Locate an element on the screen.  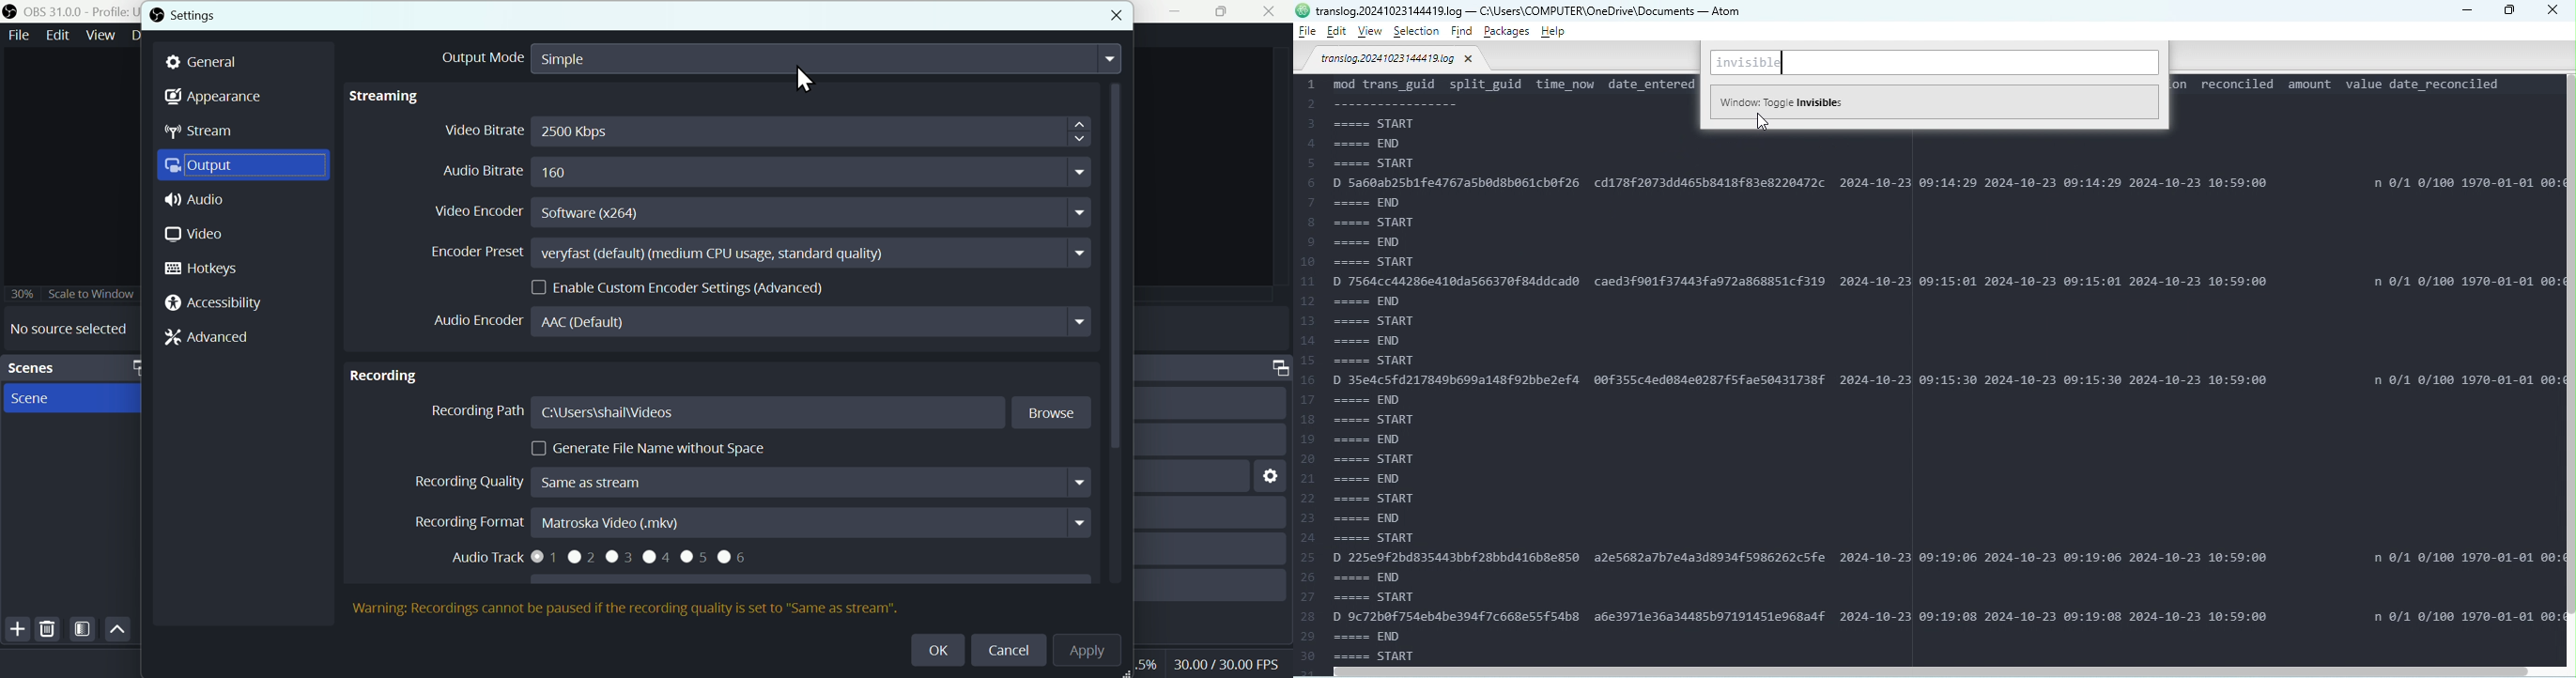
Maximise is located at coordinates (1224, 11).